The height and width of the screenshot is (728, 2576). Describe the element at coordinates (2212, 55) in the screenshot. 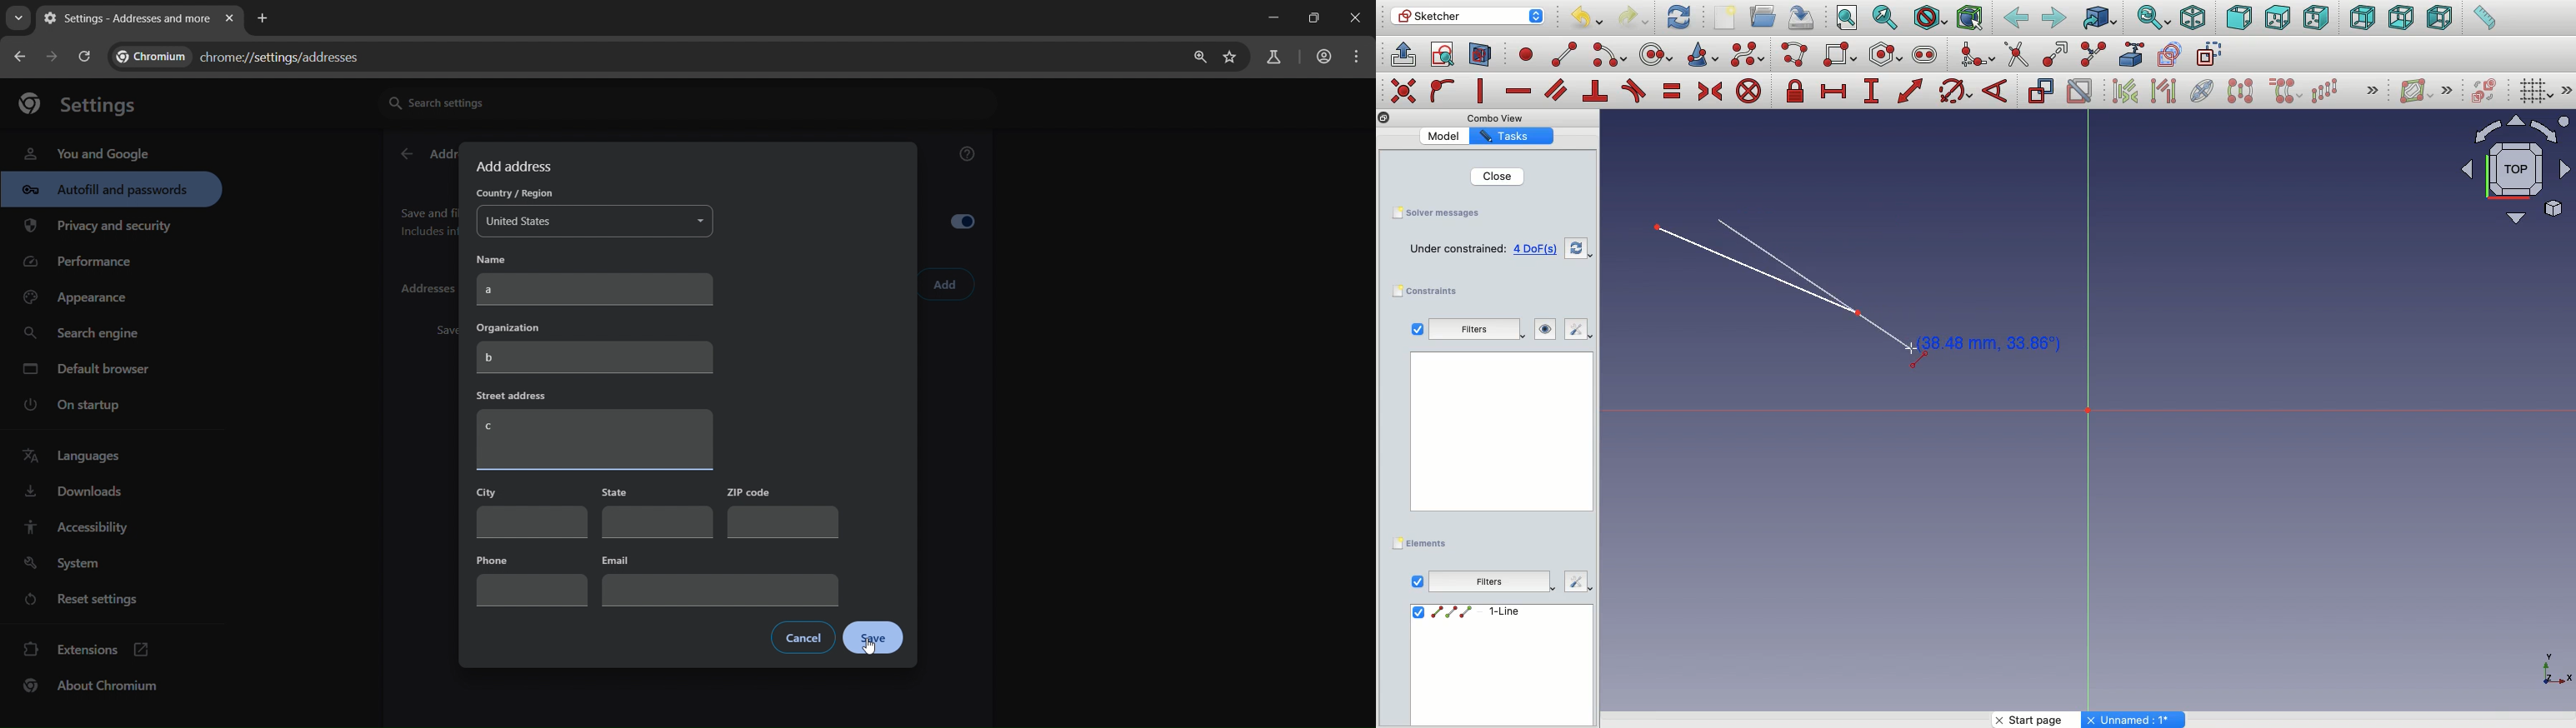

I see `construction geometry` at that location.